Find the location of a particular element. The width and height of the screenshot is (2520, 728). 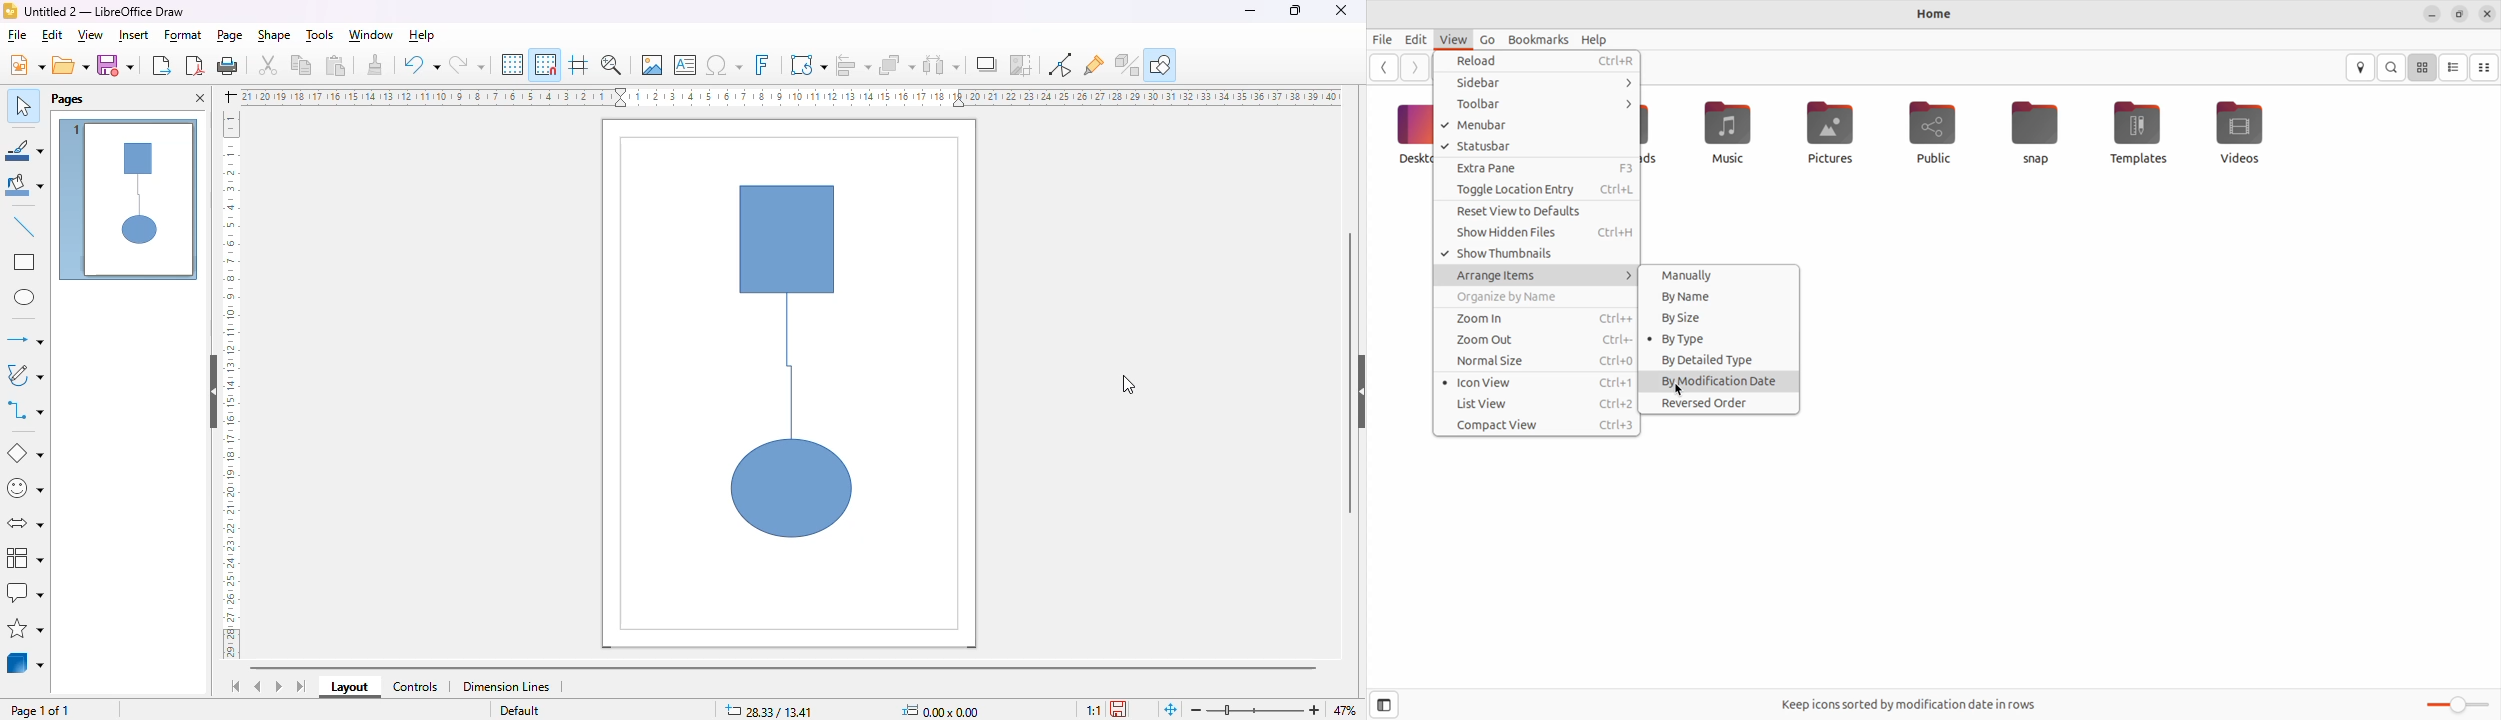

0.00 x 0.00 is located at coordinates (941, 711).